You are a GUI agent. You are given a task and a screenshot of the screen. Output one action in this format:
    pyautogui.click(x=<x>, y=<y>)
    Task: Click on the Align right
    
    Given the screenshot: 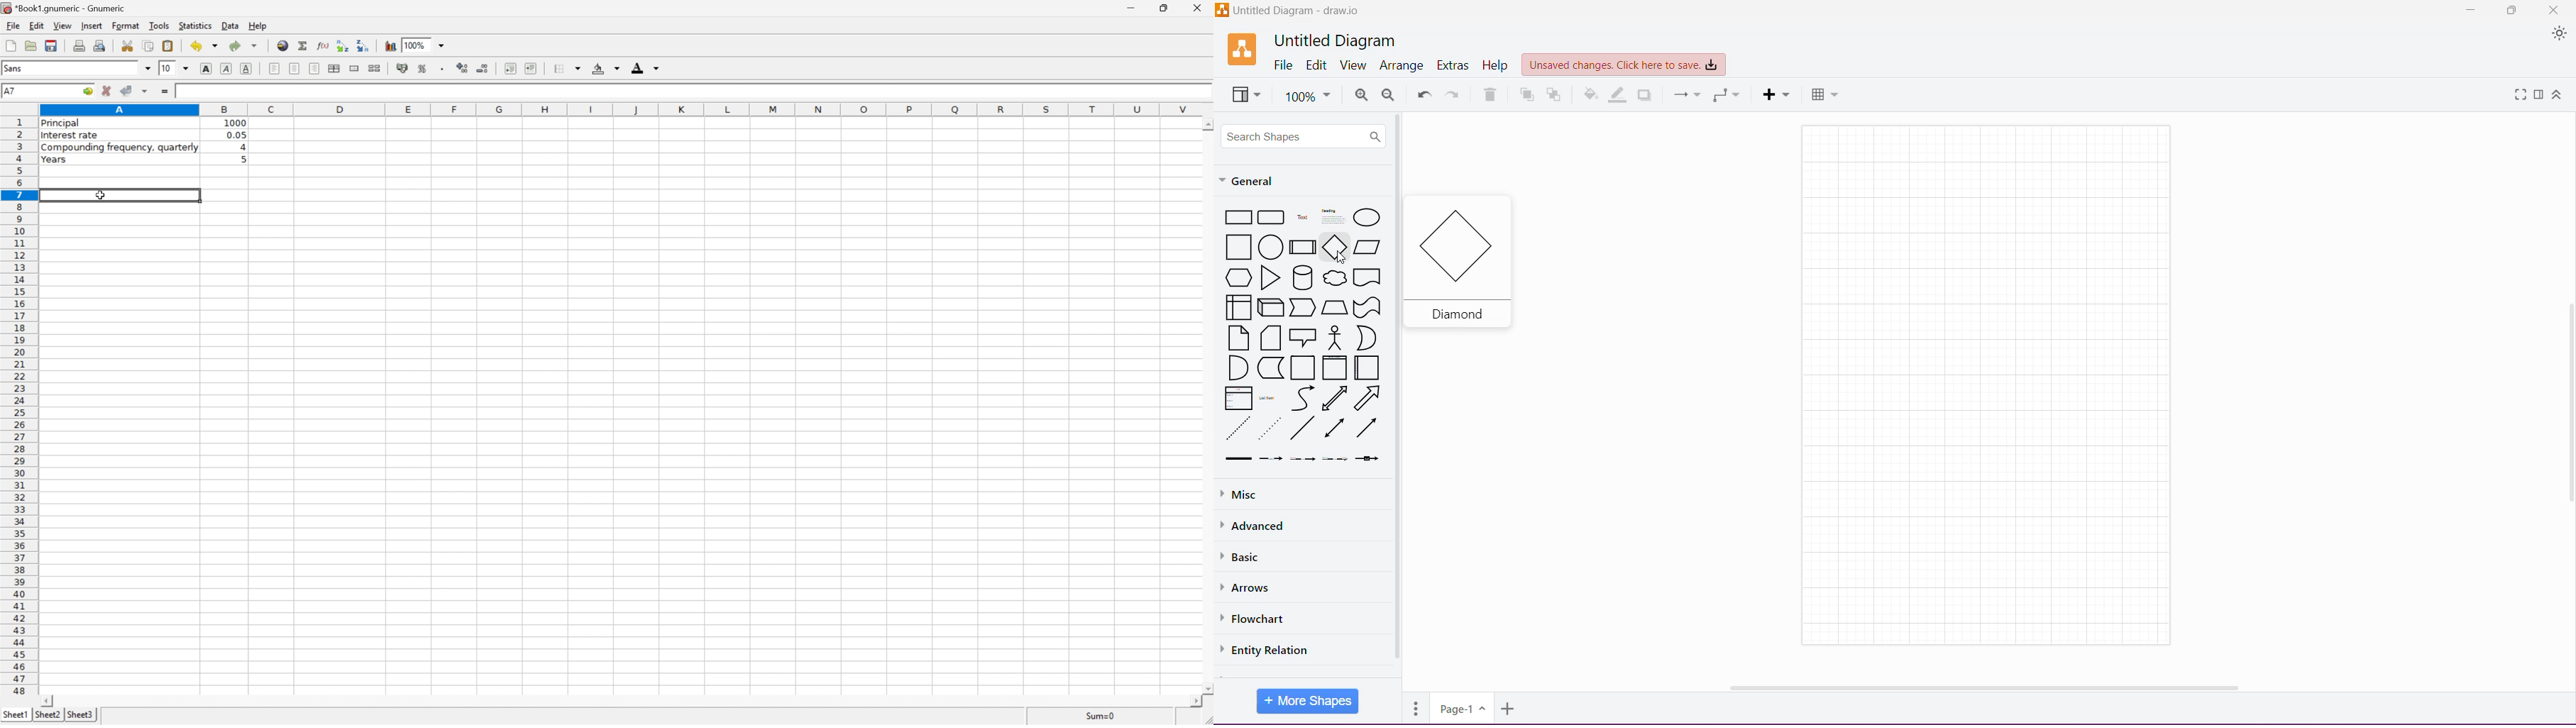 What is the action you would take?
    pyautogui.click(x=314, y=68)
    